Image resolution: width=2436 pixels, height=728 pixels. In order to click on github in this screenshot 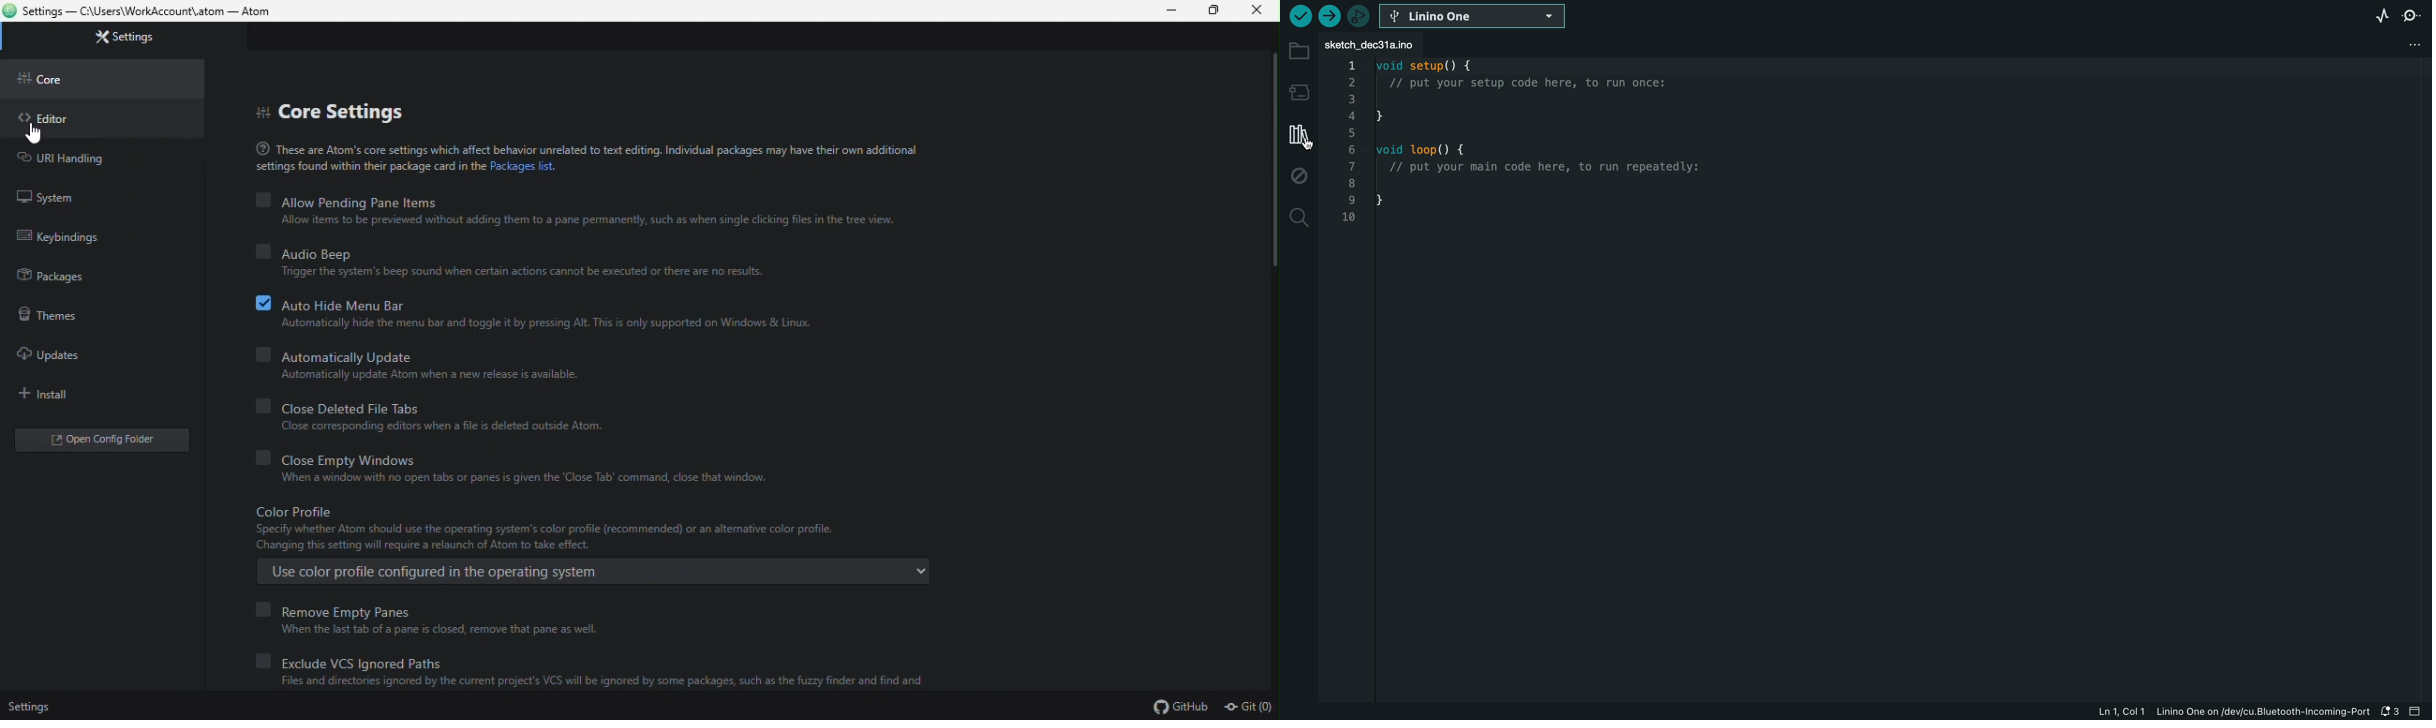, I will do `click(1182, 707)`.